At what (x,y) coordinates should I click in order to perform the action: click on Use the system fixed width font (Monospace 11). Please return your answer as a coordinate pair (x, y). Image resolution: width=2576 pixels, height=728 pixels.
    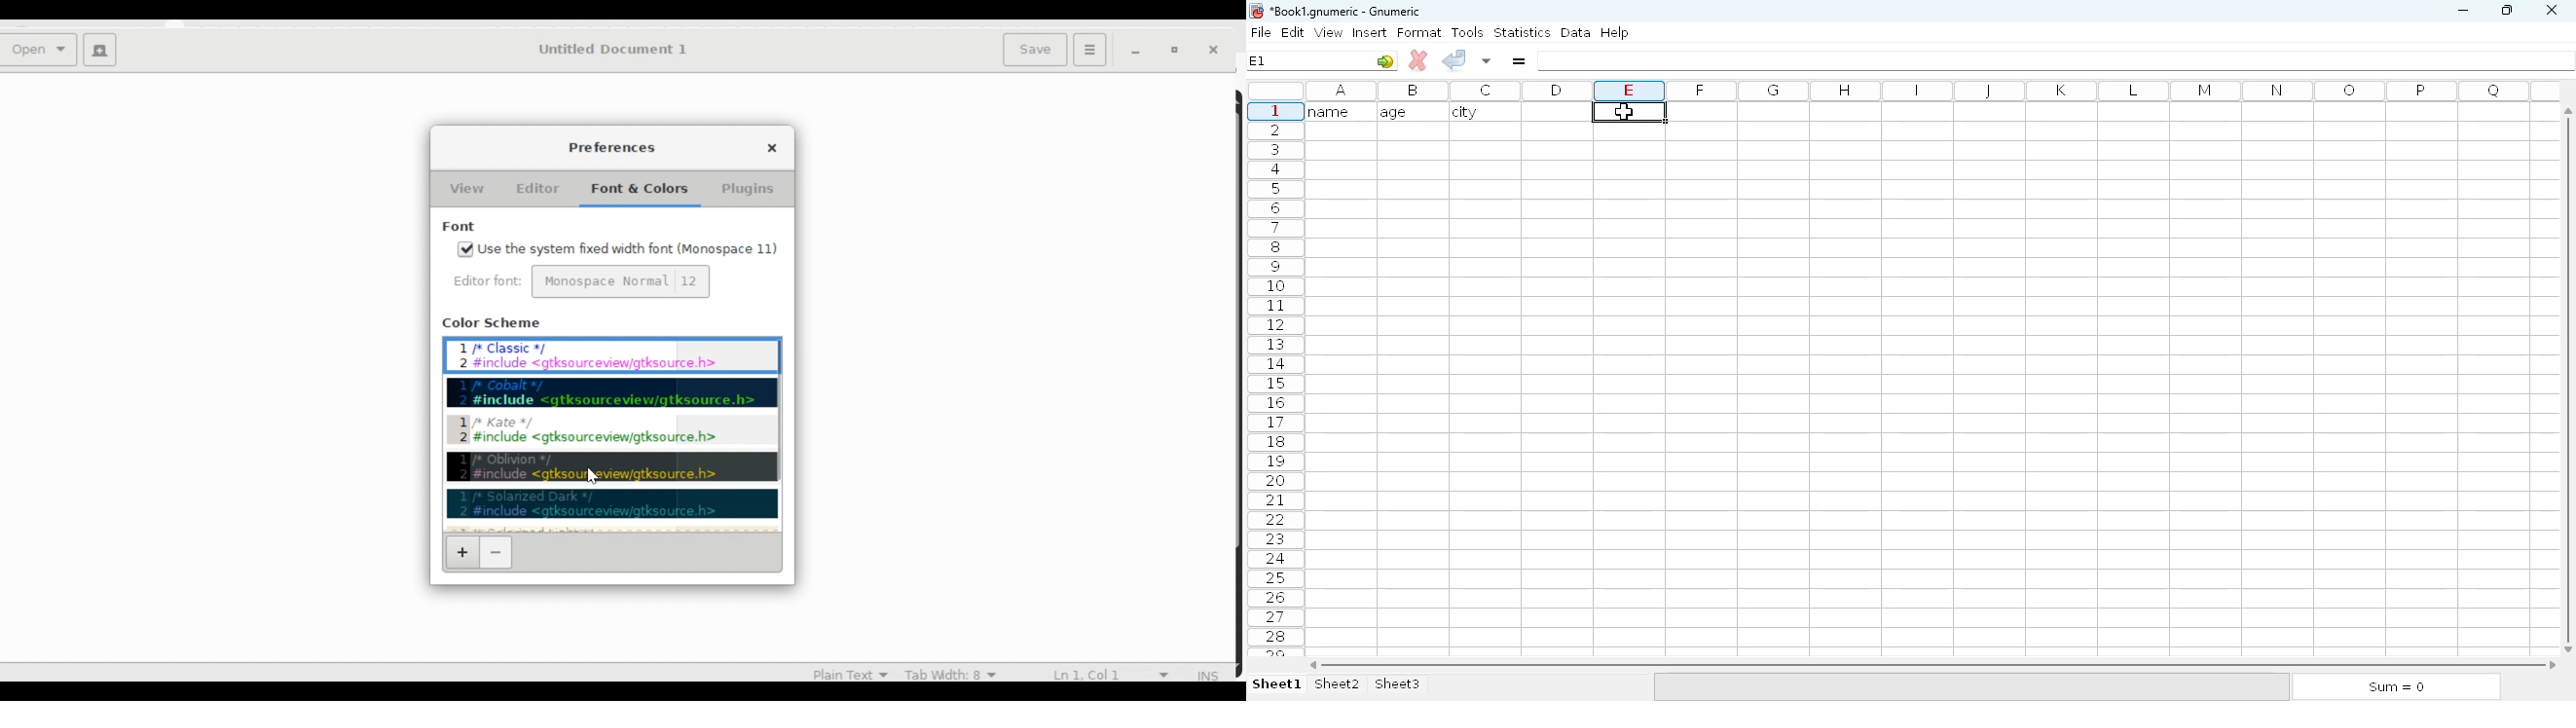
    Looking at the image, I should click on (628, 249).